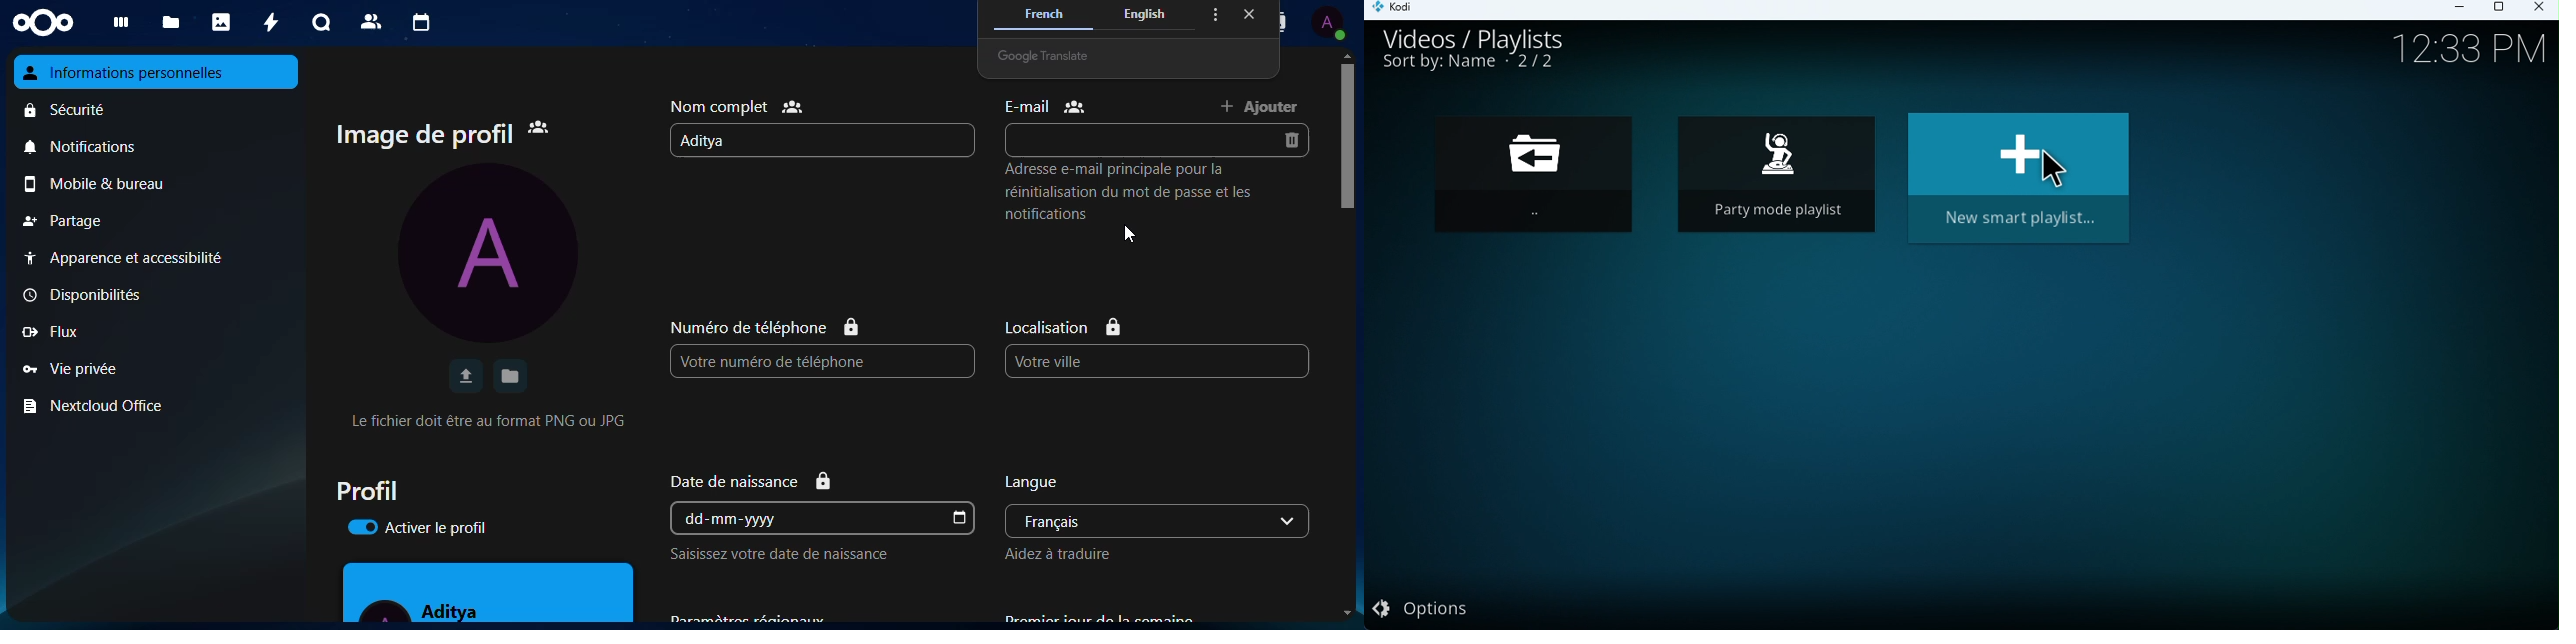 This screenshot has width=2576, height=644. Describe the element at coordinates (1275, 24) in the screenshot. I see `contact` at that location.